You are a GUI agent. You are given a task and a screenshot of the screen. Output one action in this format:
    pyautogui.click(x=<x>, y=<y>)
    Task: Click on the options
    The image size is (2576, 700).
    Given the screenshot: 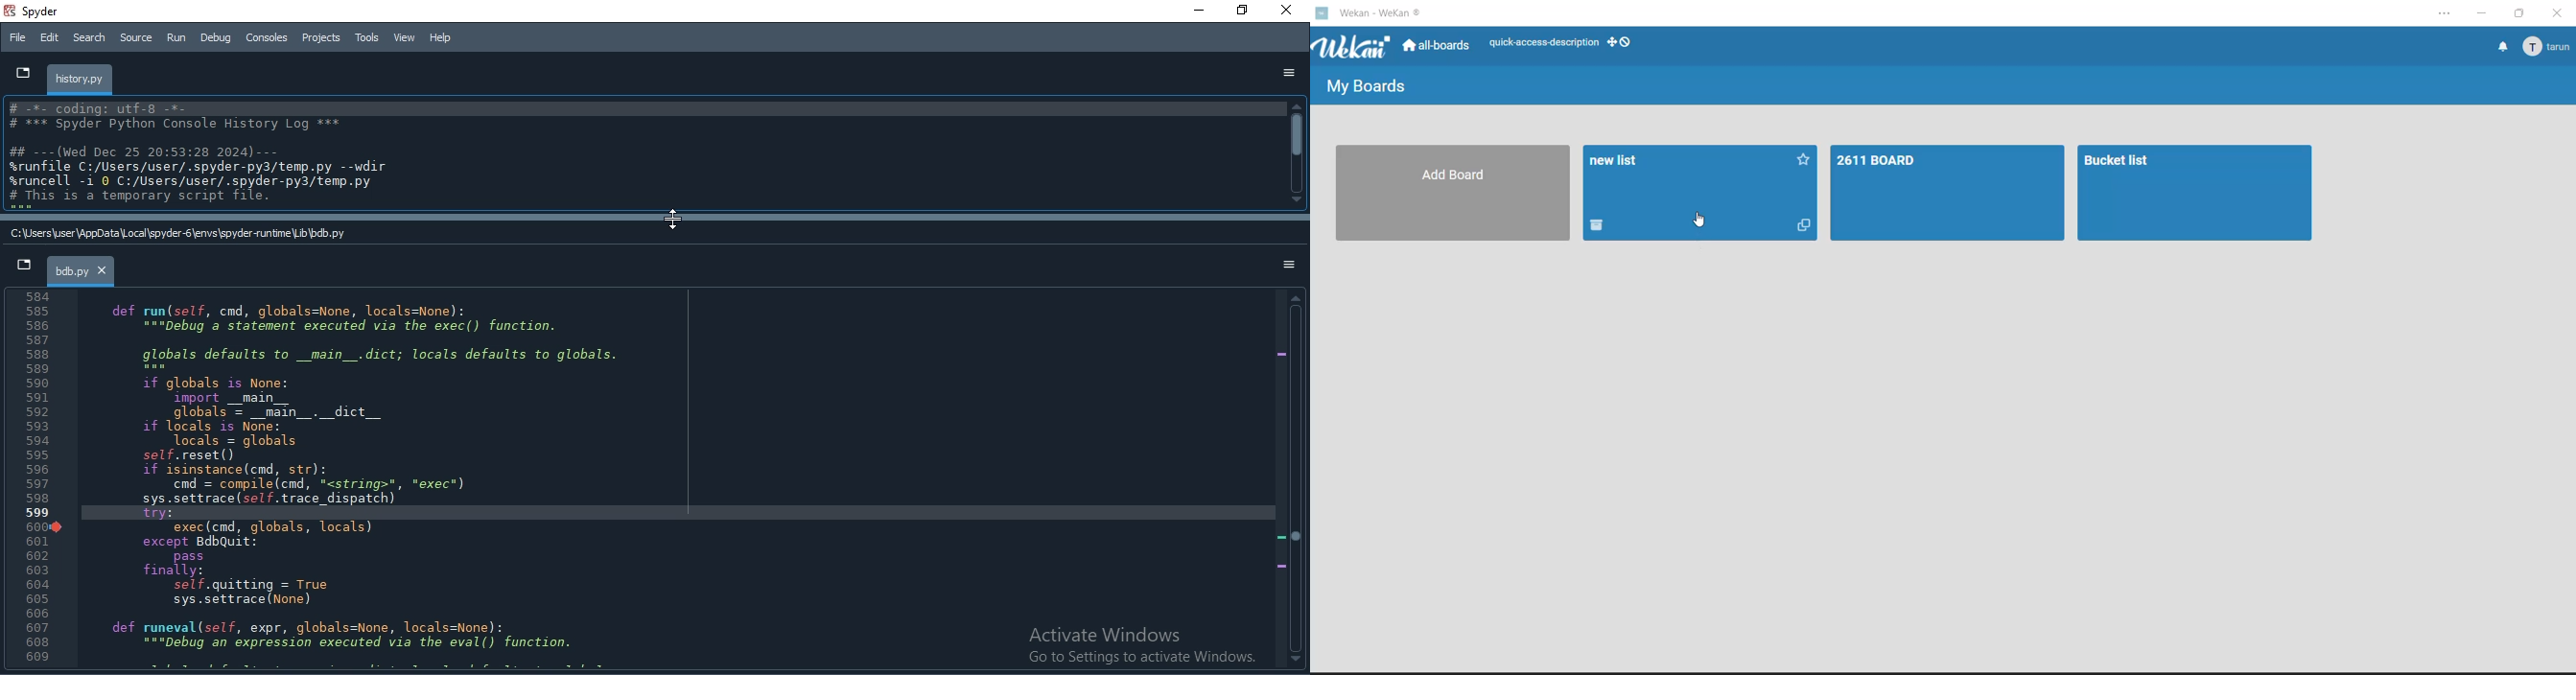 What is the action you would take?
    pyautogui.click(x=1288, y=73)
    